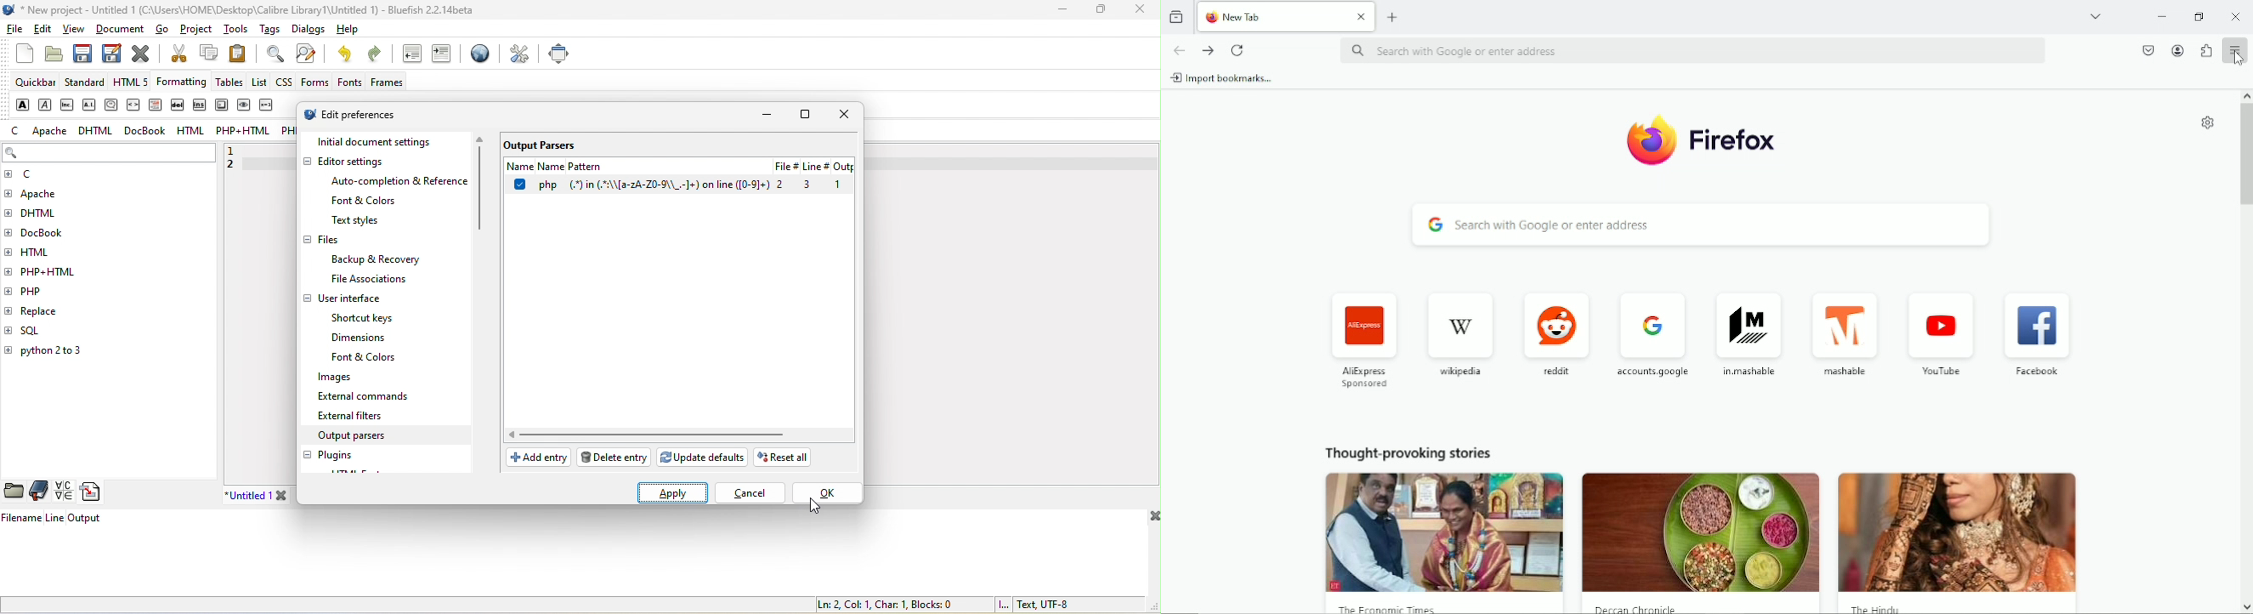  What do you see at coordinates (335, 456) in the screenshot?
I see `plugins` at bounding box center [335, 456].